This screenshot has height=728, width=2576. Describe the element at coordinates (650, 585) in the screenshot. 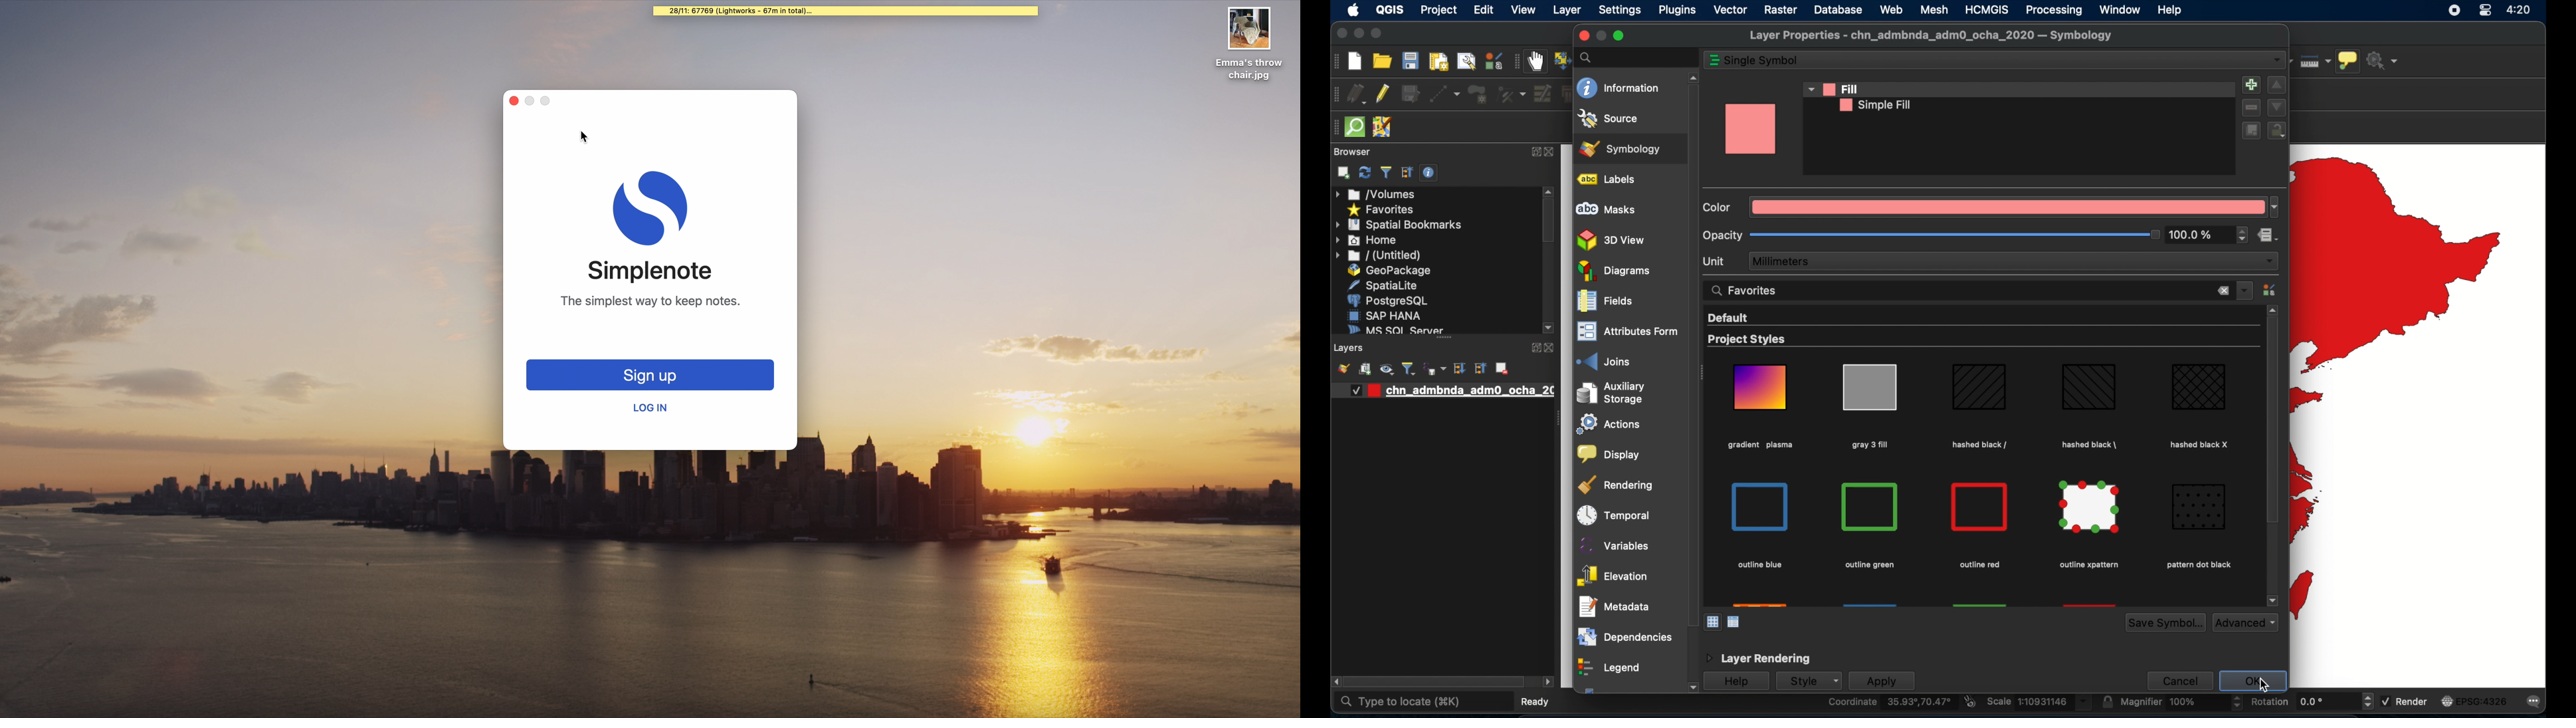

I see `background` at that location.